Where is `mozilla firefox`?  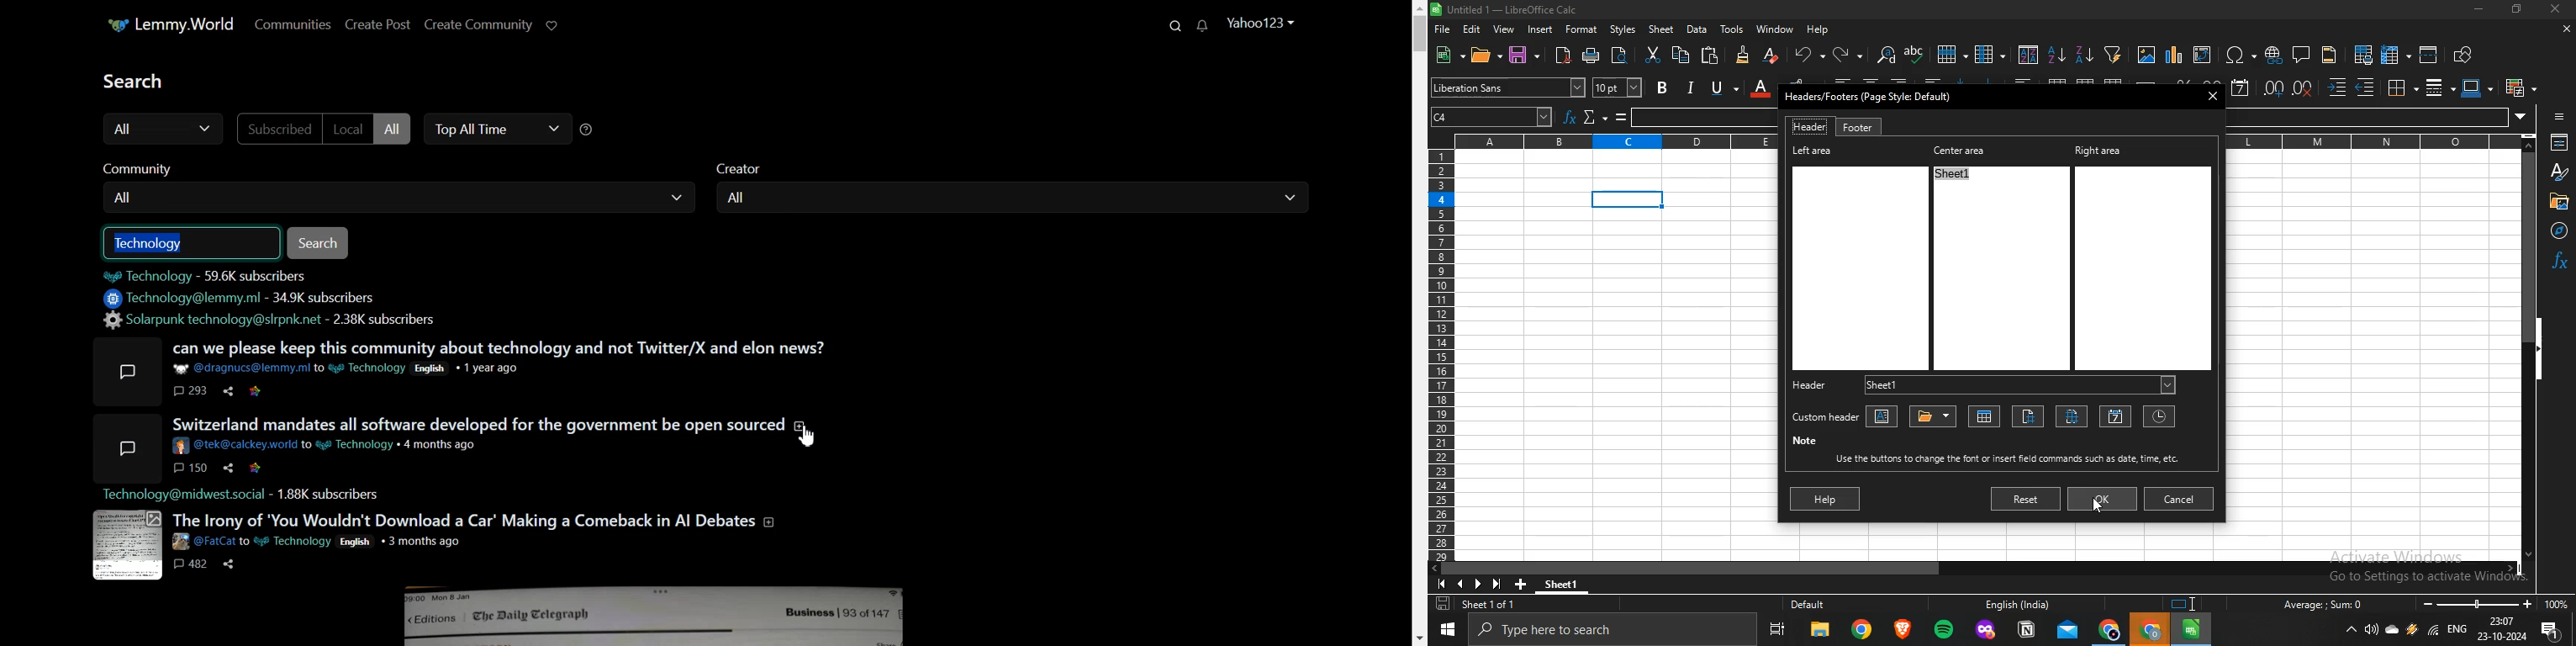 mozilla firefox is located at coordinates (1986, 631).